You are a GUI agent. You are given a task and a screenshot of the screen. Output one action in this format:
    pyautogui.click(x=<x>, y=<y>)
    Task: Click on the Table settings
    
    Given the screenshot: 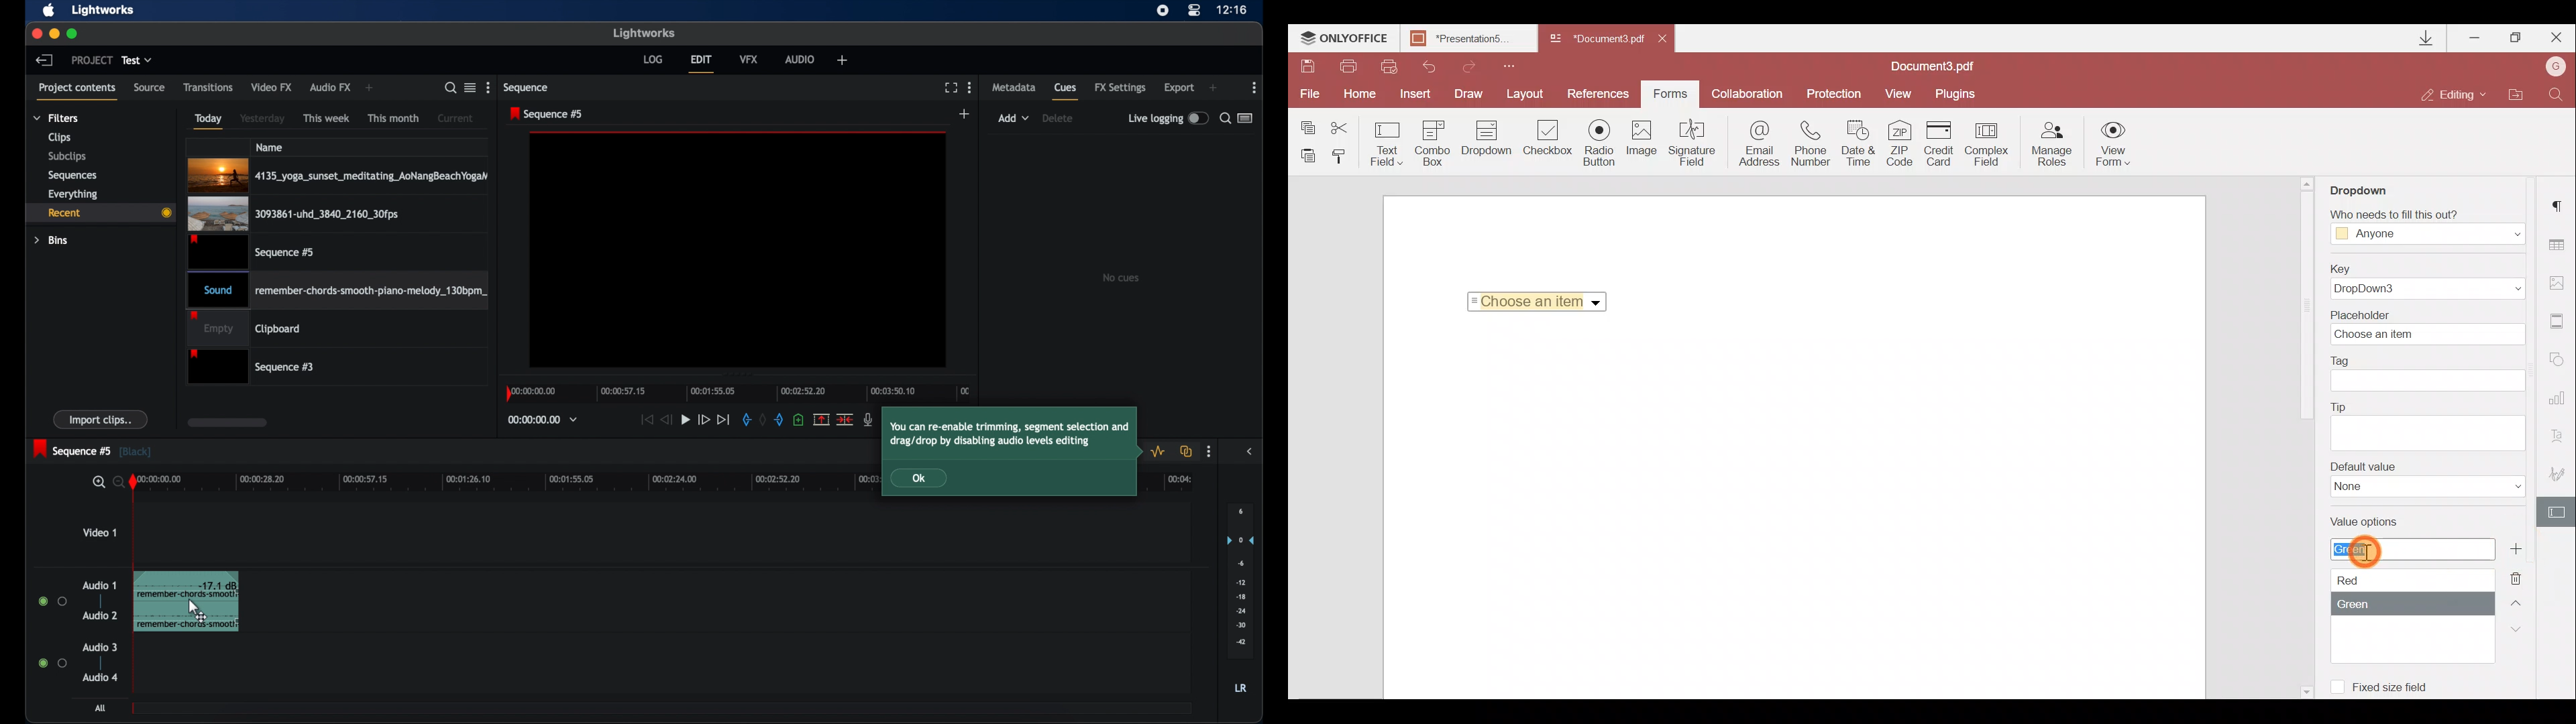 What is the action you would take?
    pyautogui.click(x=2563, y=245)
    